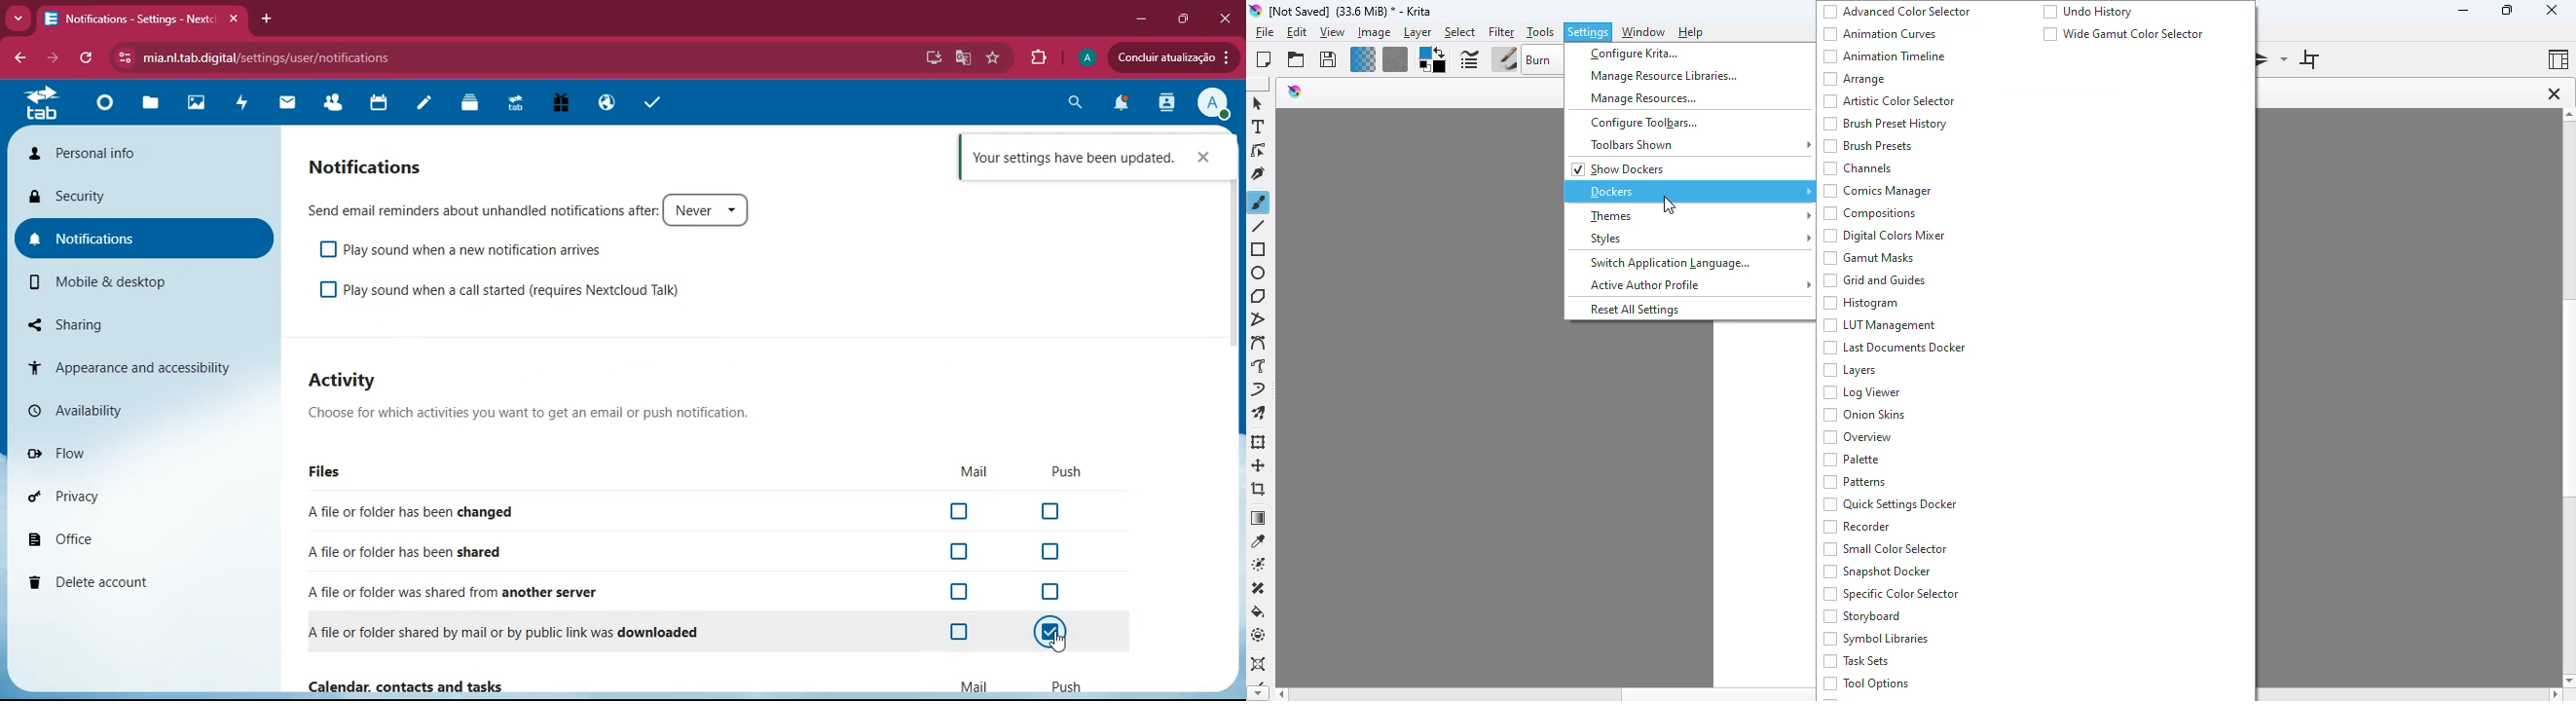 This screenshot has width=2576, height=728. Describe the element at coordinates (267, 60) in the screenshot. I see `mia.nltab.digital/settings/user/notifications.` at that location.